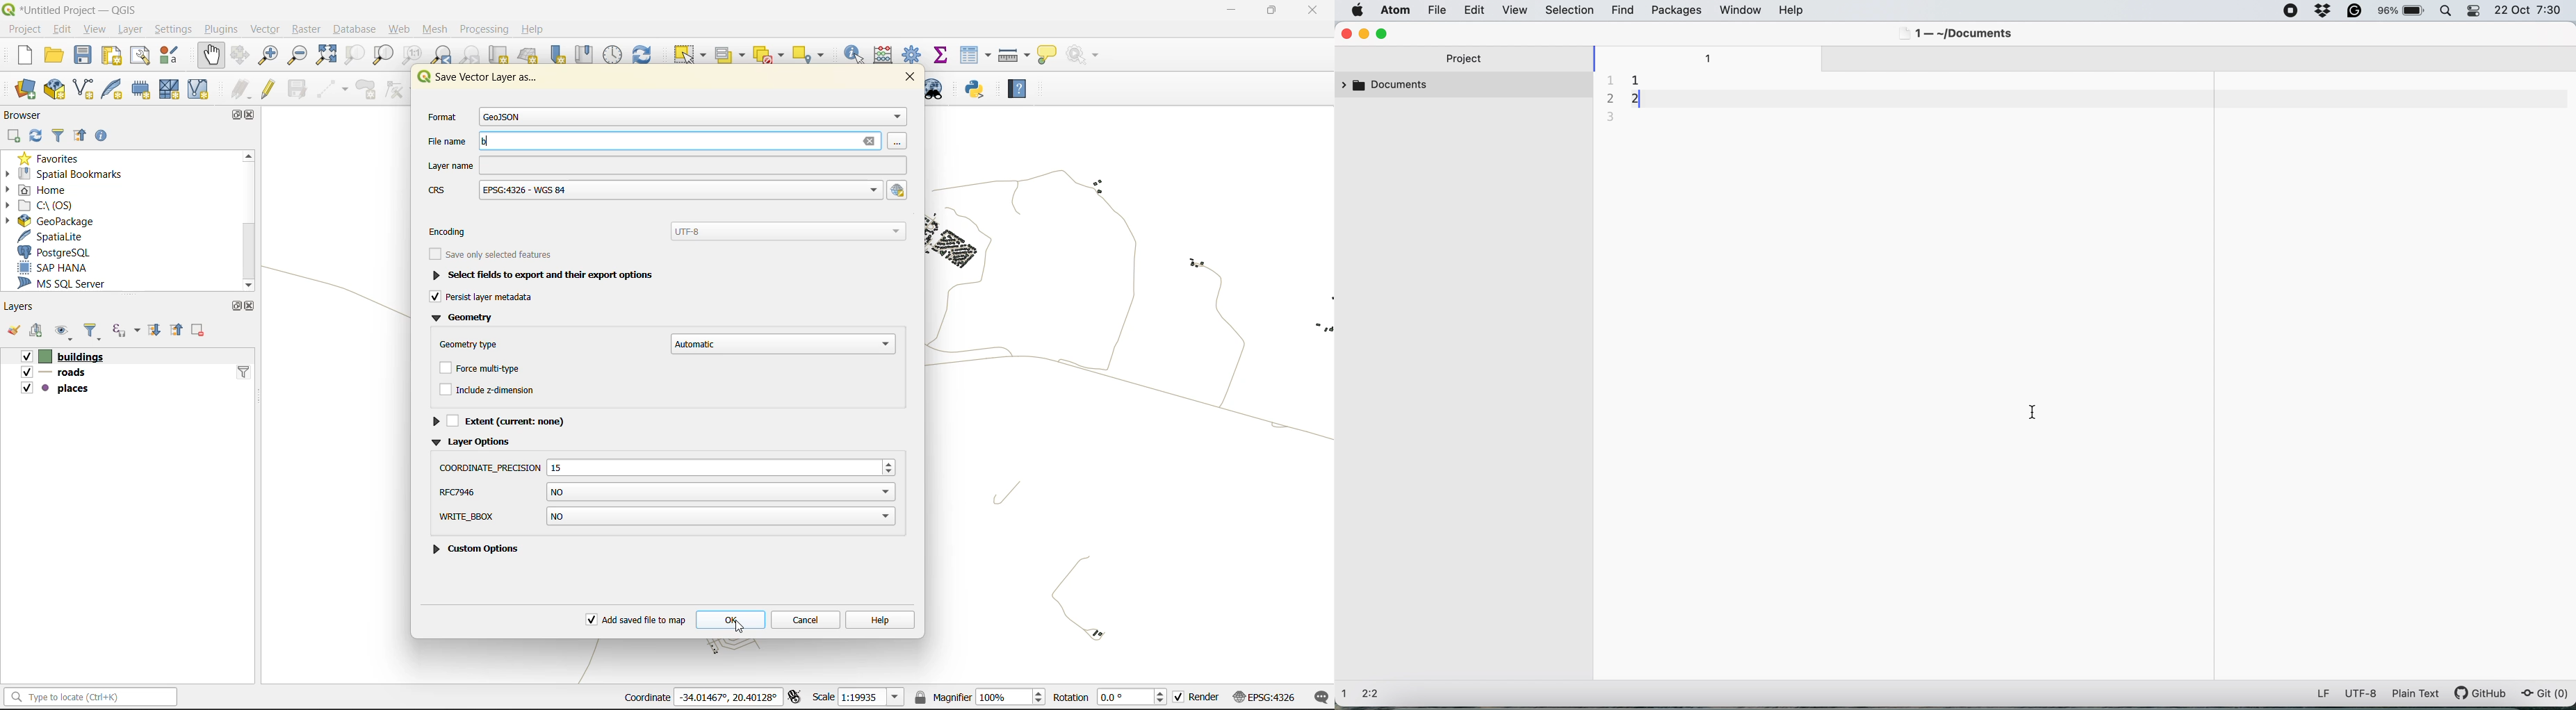 This screenshot has width=2576, height=728. Describe the element at coordinates (300, 56) in the screenshot. I see `zoom out` at that location.